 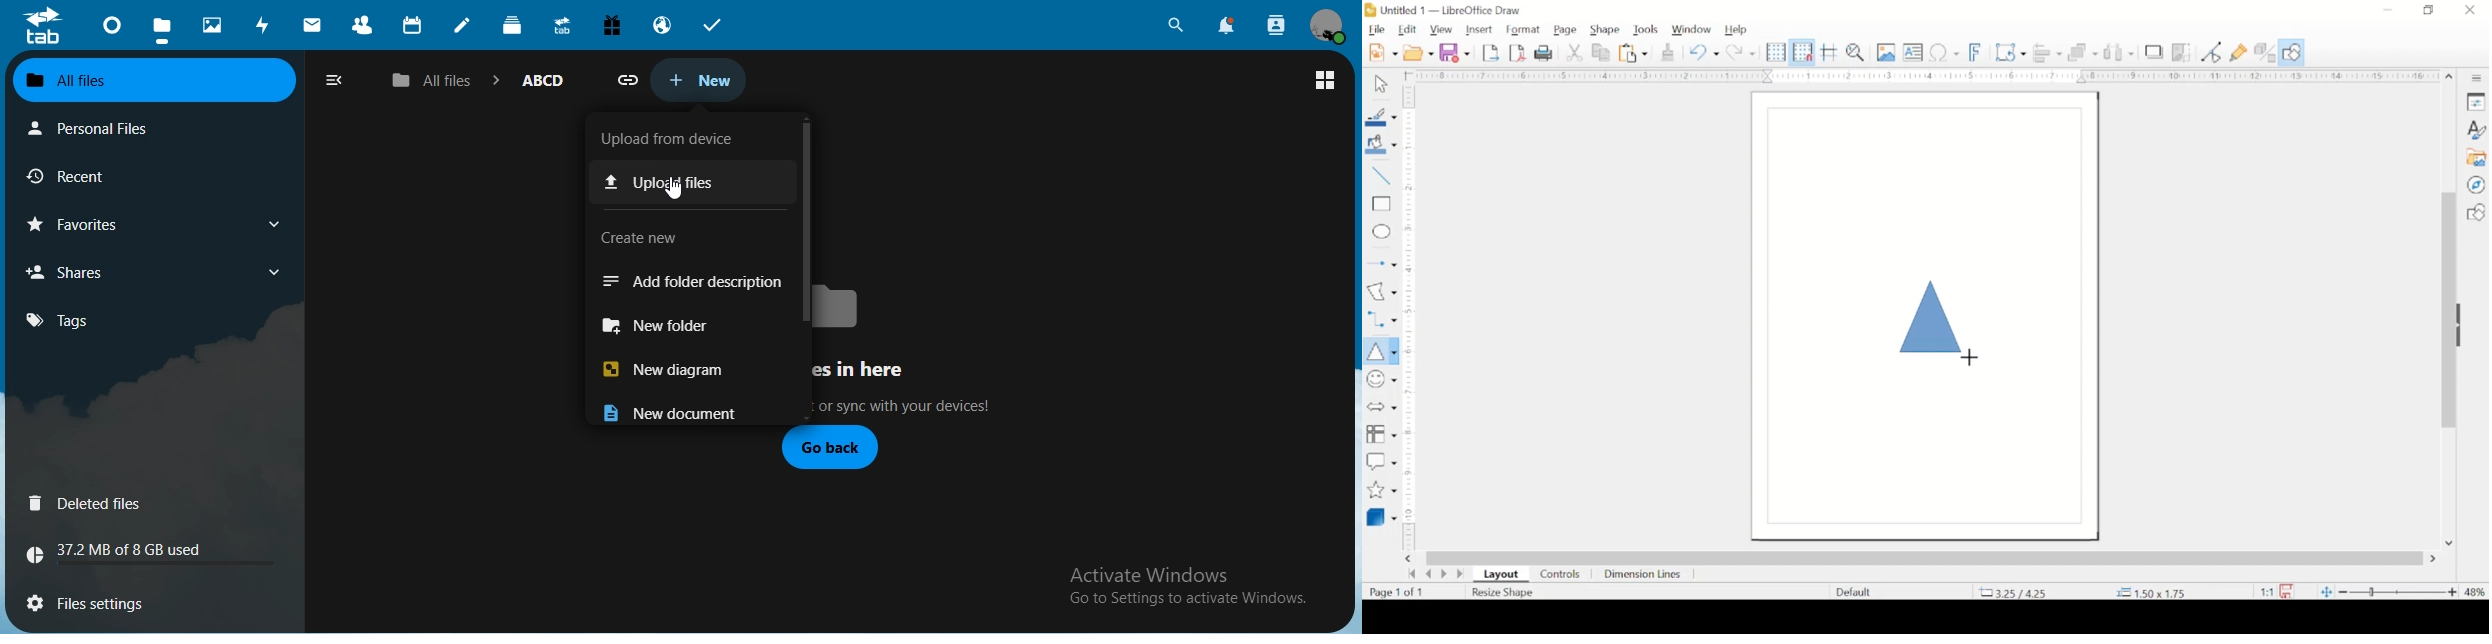 I want to click on files settings, so click(x=117, y=600).